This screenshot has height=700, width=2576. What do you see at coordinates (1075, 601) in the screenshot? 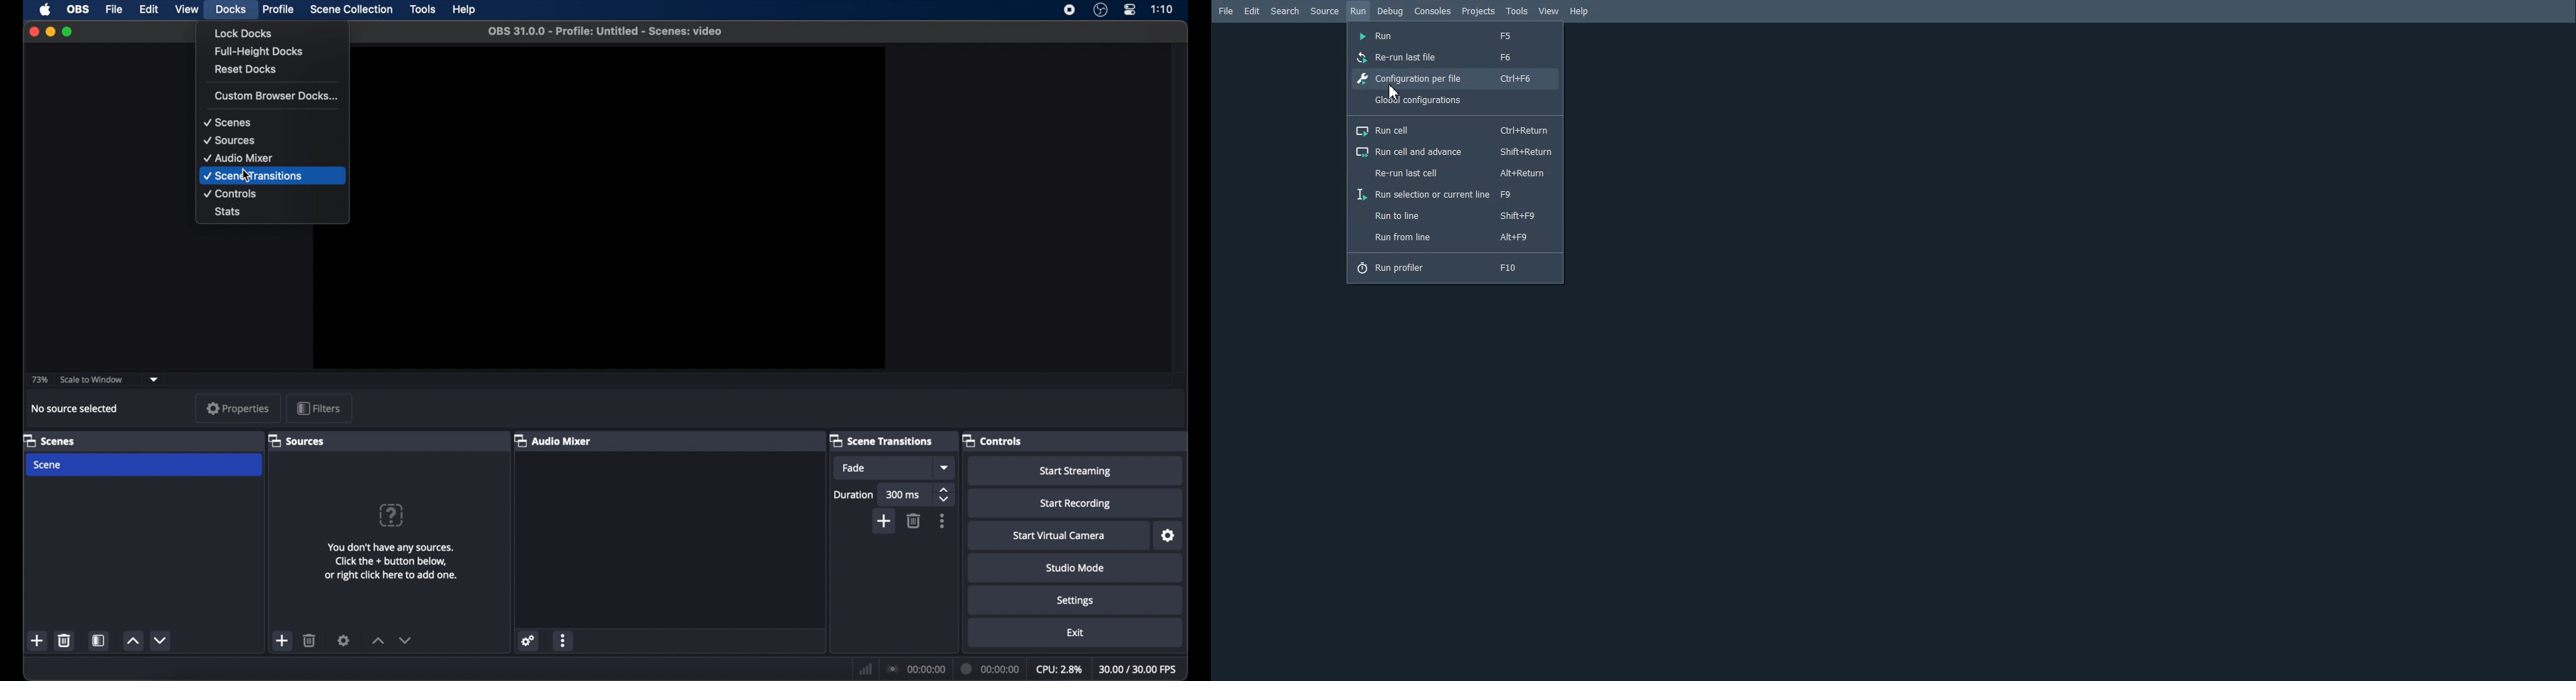
I see `settings` at bounding box center [1075, 601].